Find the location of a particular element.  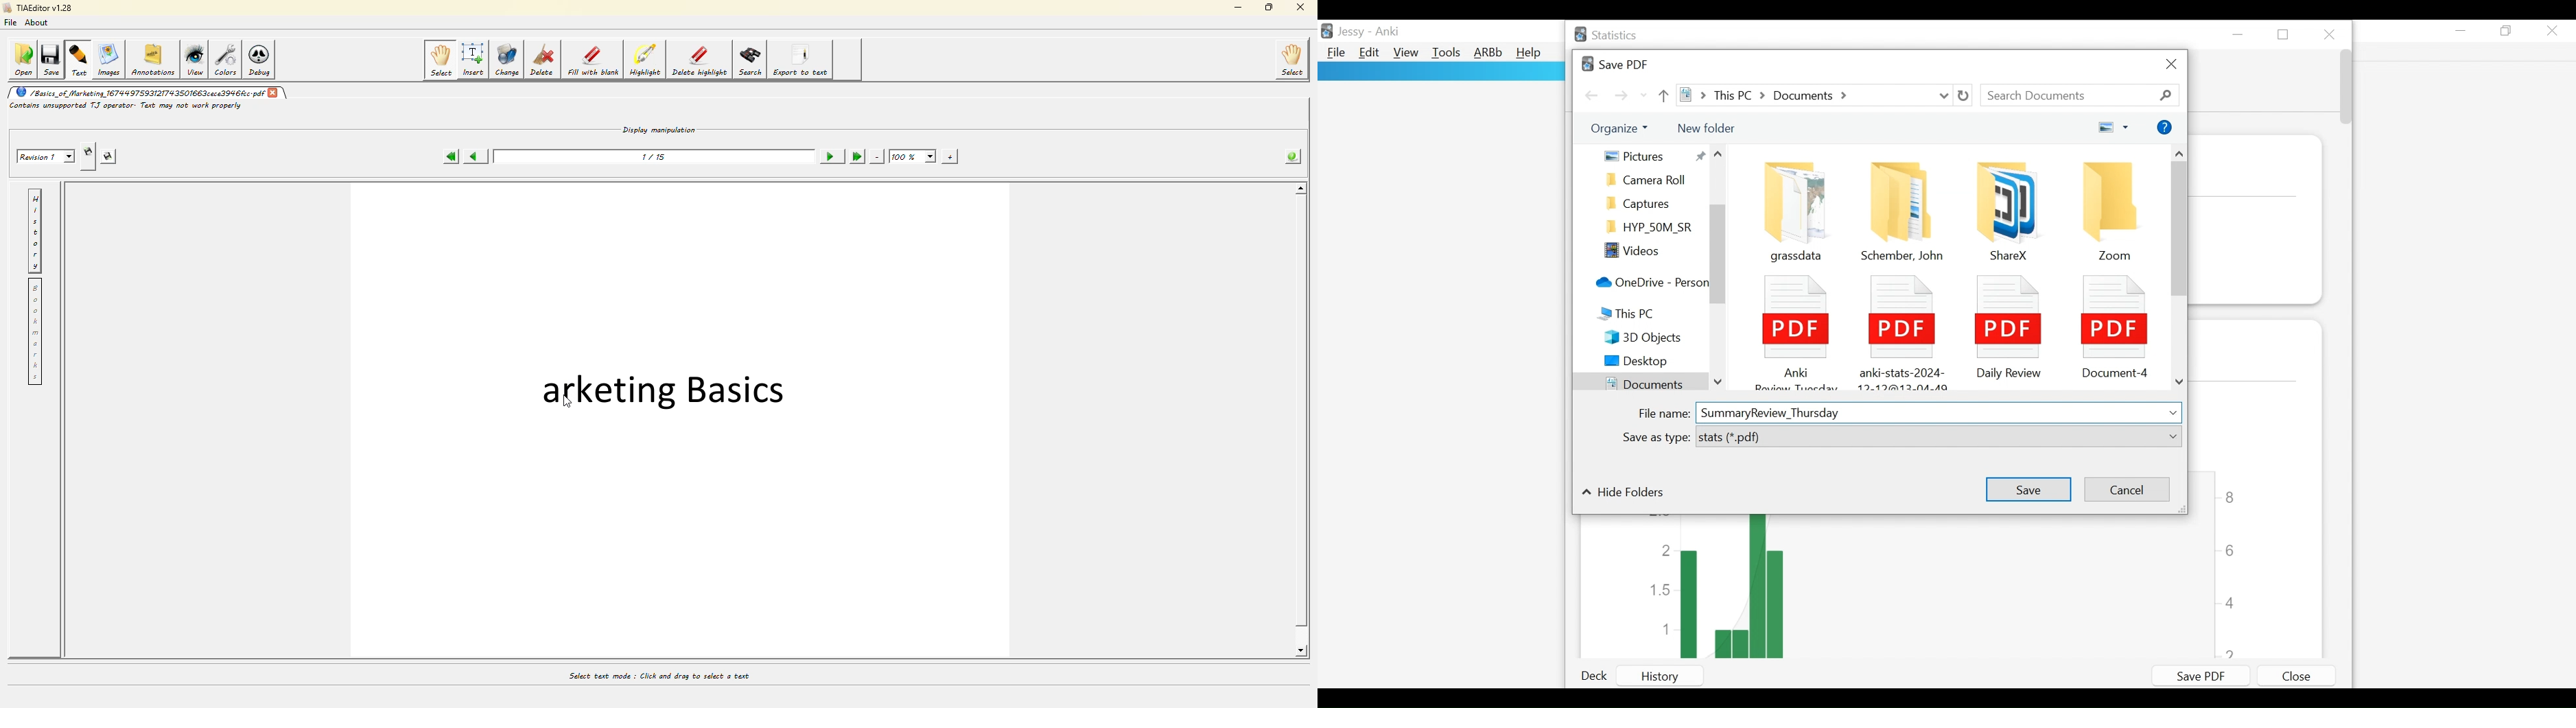

Cancel is located at coordinates (2125, 490).